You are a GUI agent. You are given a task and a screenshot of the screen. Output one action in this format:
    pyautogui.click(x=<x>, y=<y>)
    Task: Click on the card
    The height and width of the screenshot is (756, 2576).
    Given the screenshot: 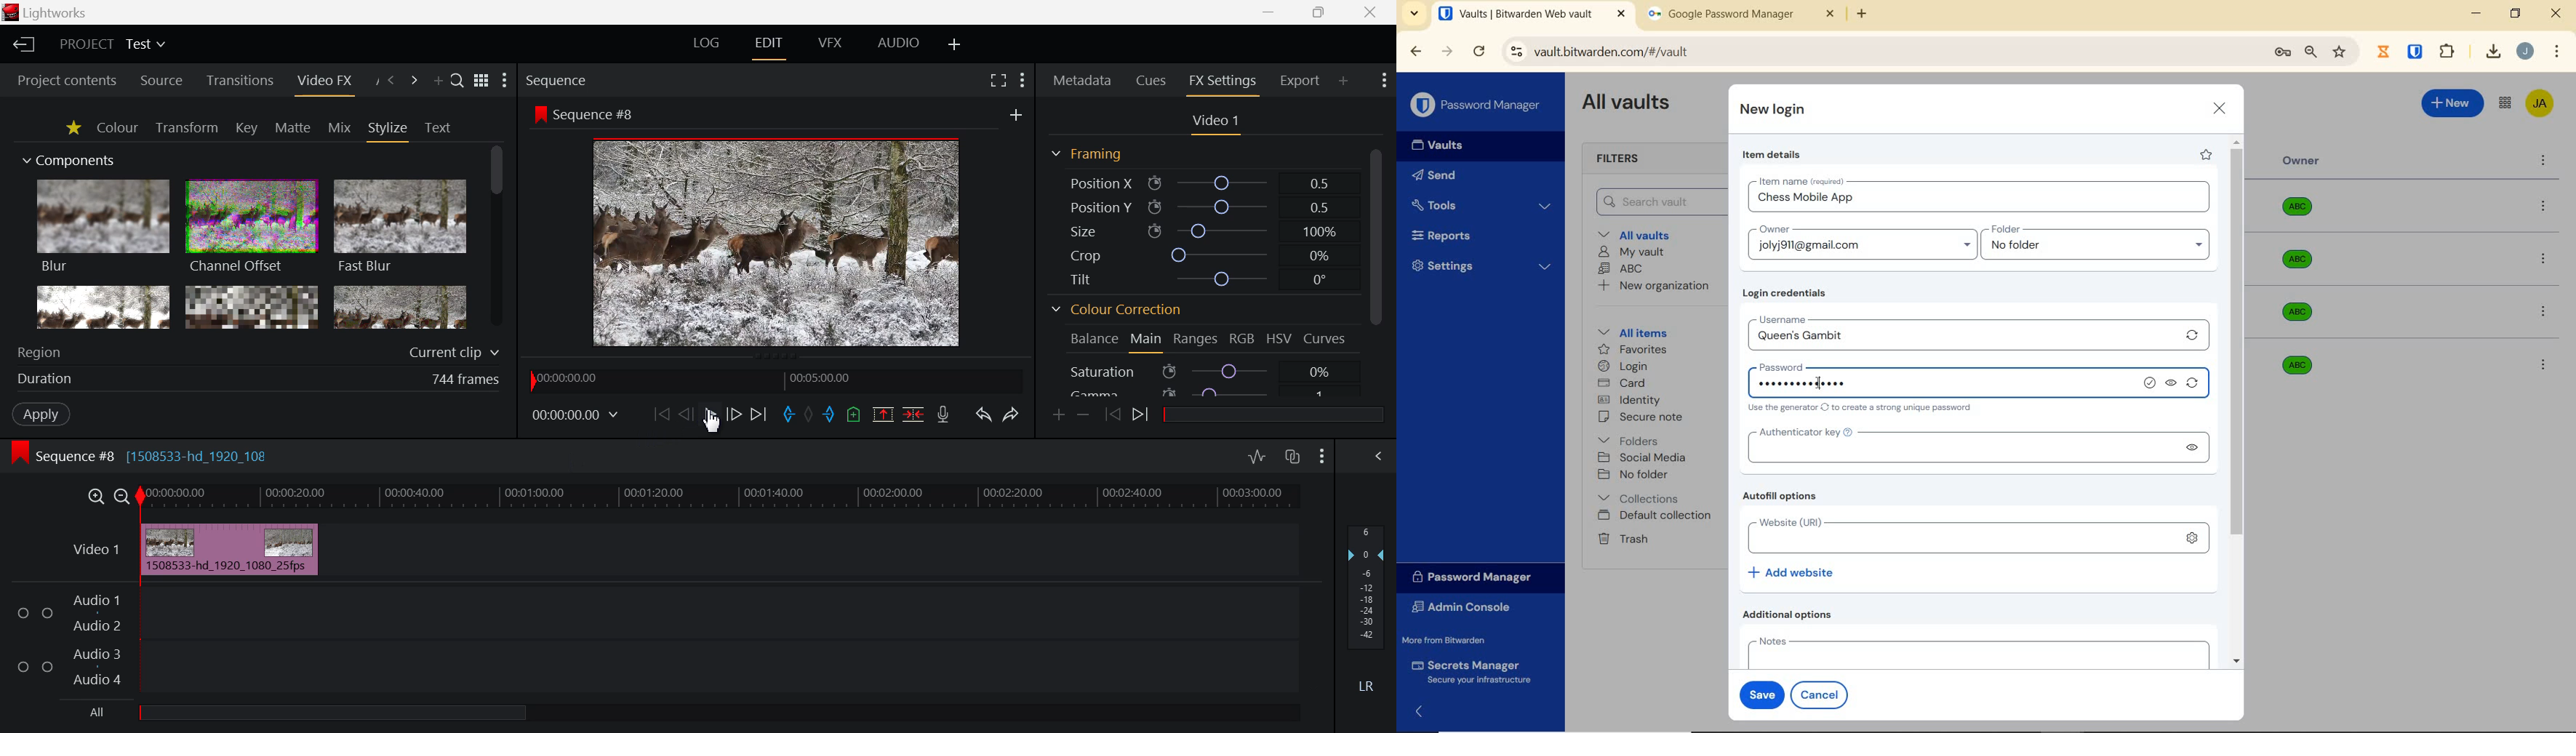 What is the action you would take?
    pyautogui.click(x=1621, y=384)
    